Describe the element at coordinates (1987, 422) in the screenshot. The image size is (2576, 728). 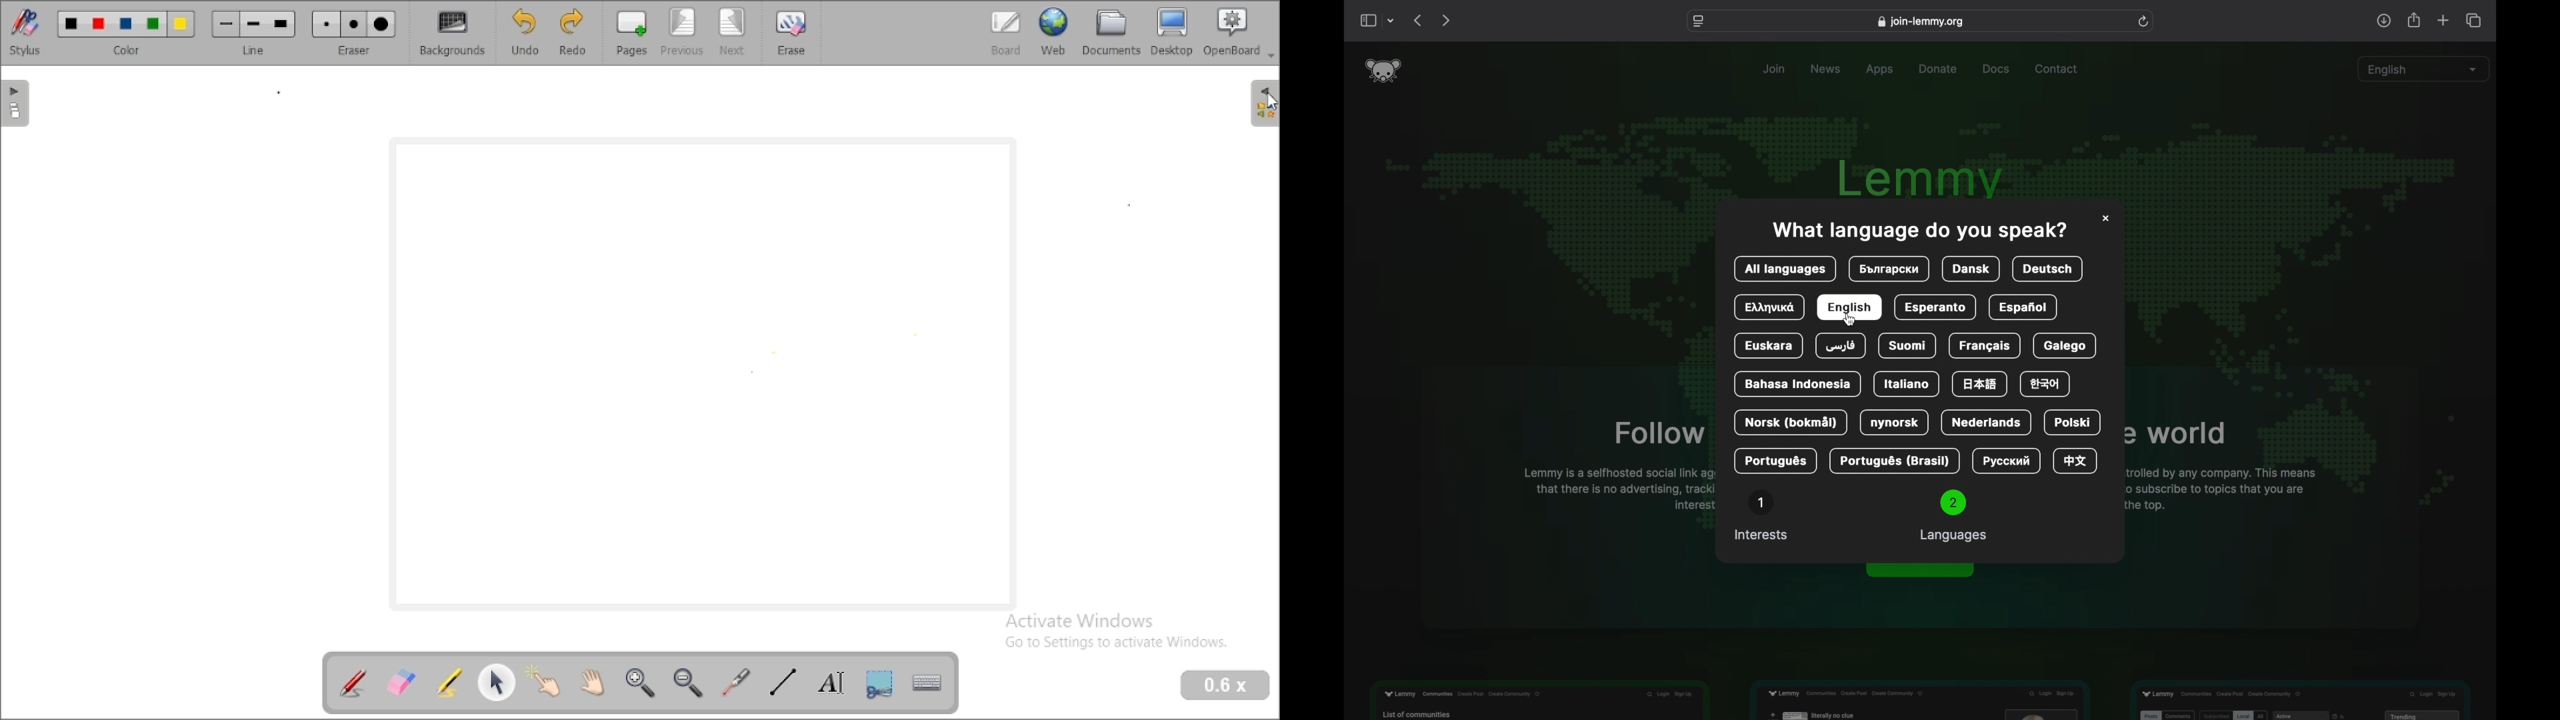
I see `nederlands` at that location.